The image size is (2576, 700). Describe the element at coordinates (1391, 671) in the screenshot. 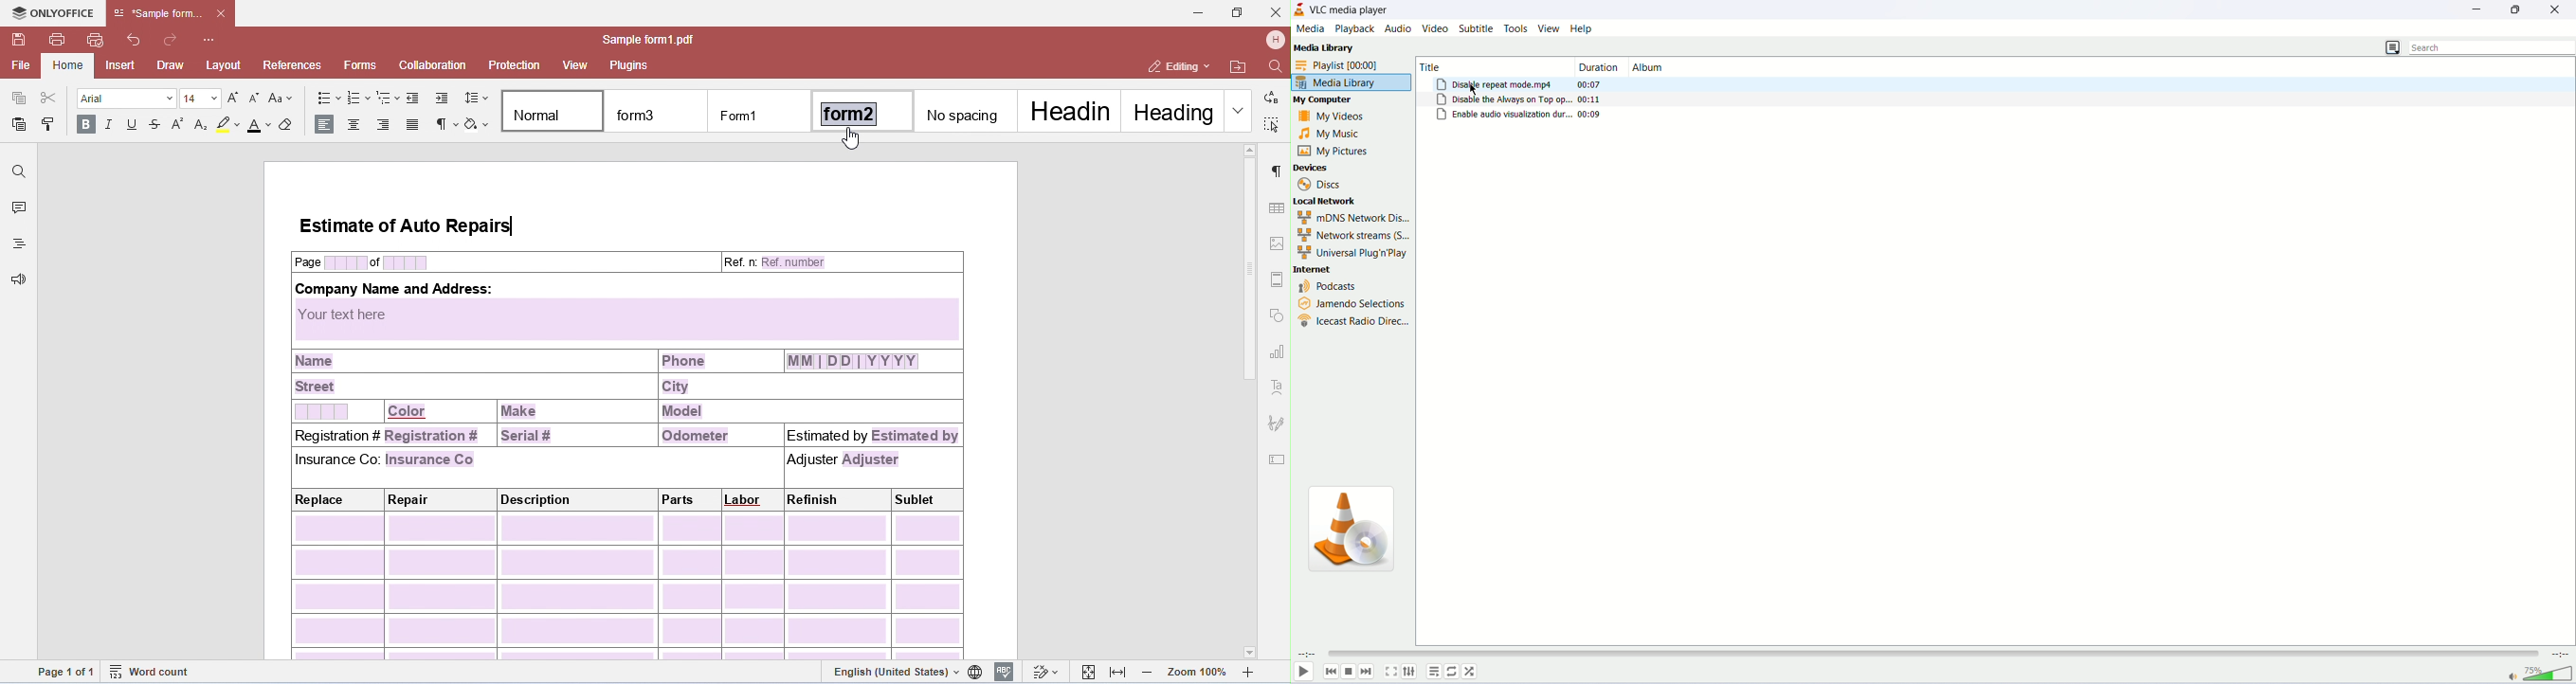

I see `fullscreen` at that location.